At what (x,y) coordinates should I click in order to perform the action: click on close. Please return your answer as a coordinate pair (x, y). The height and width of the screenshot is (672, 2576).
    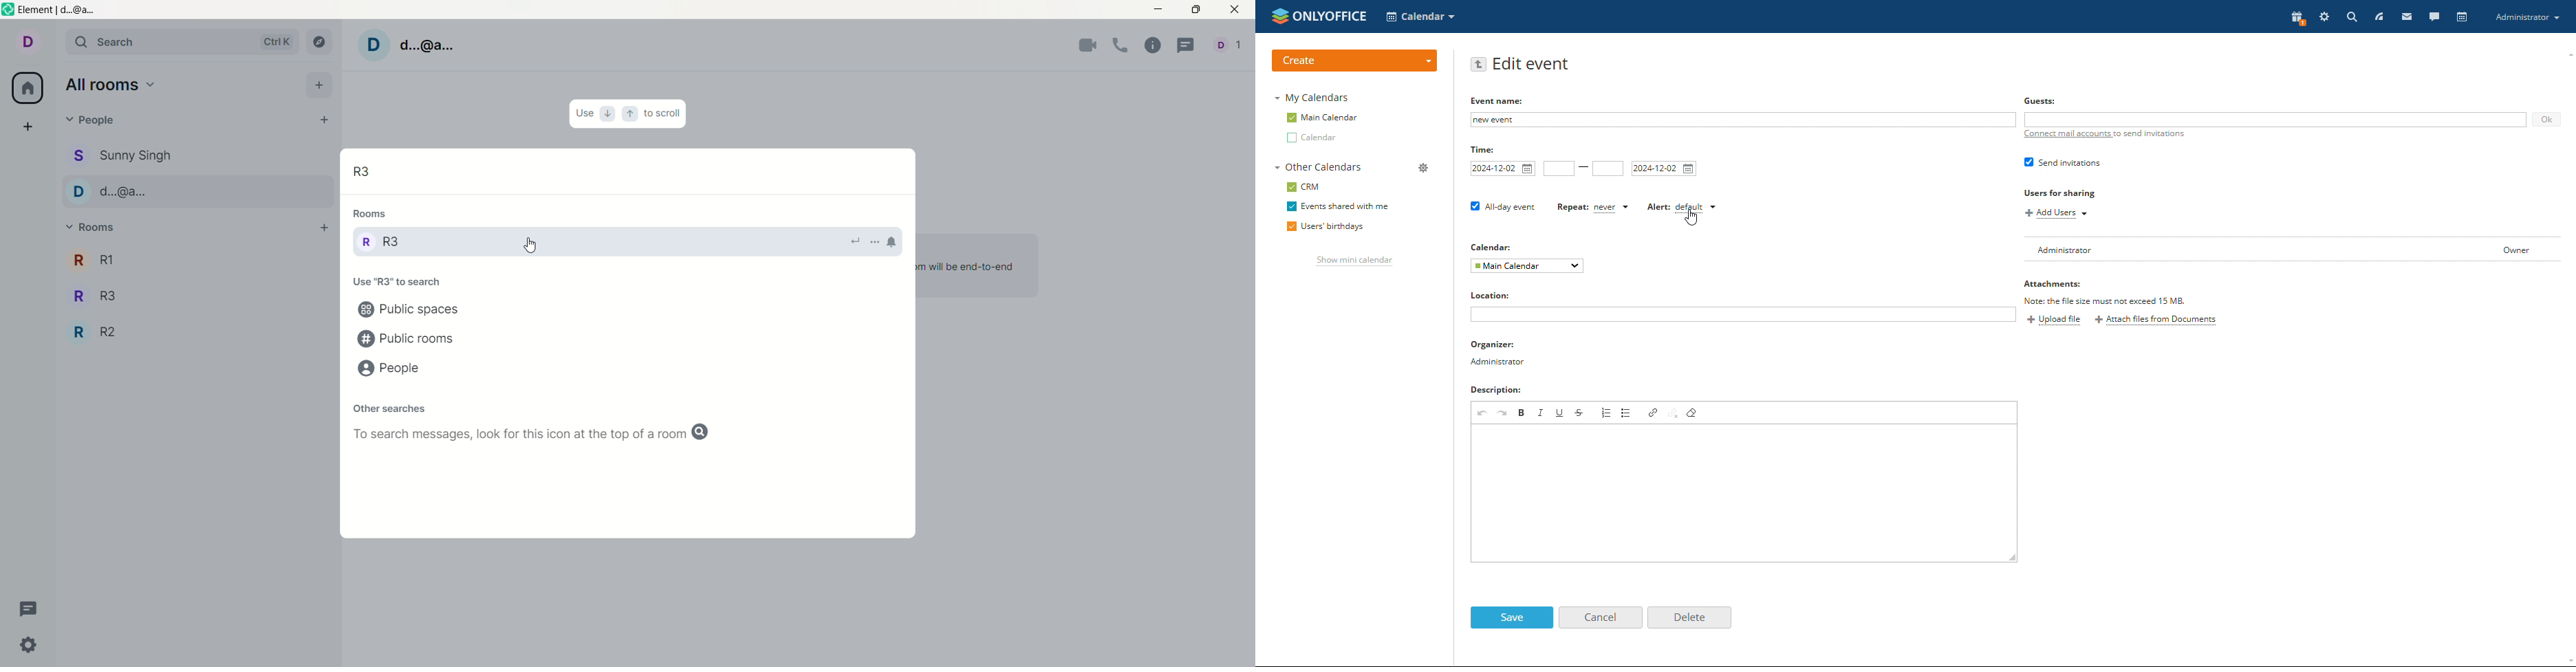
    Looking at the image, I should click on (1232, 11).